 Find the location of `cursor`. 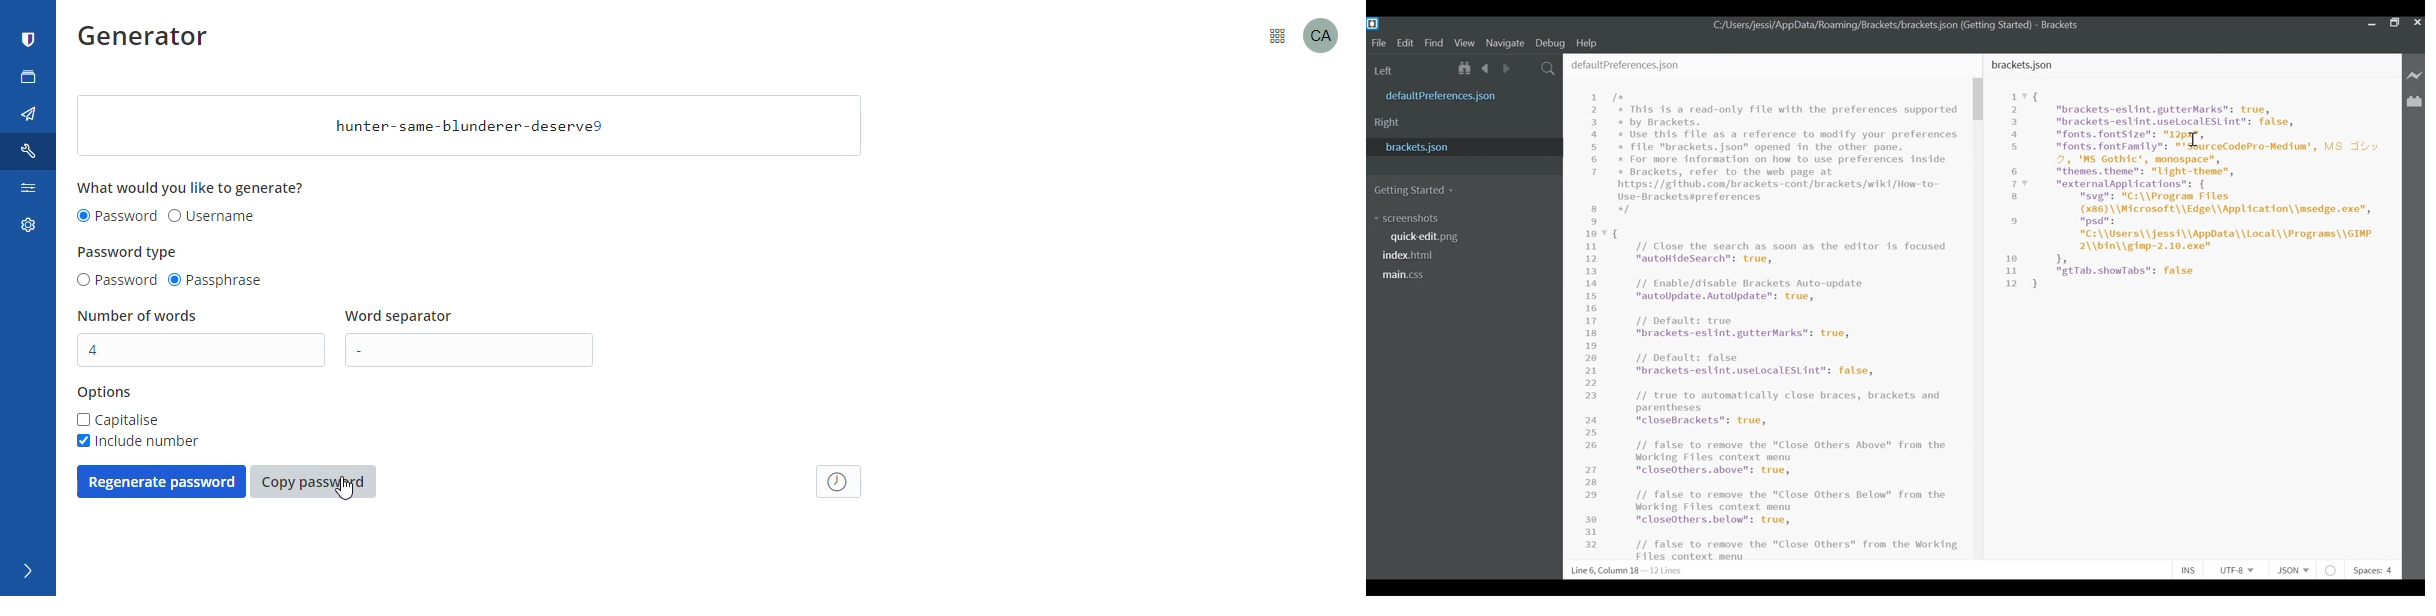

cursor is located at coordinates (345, 488).